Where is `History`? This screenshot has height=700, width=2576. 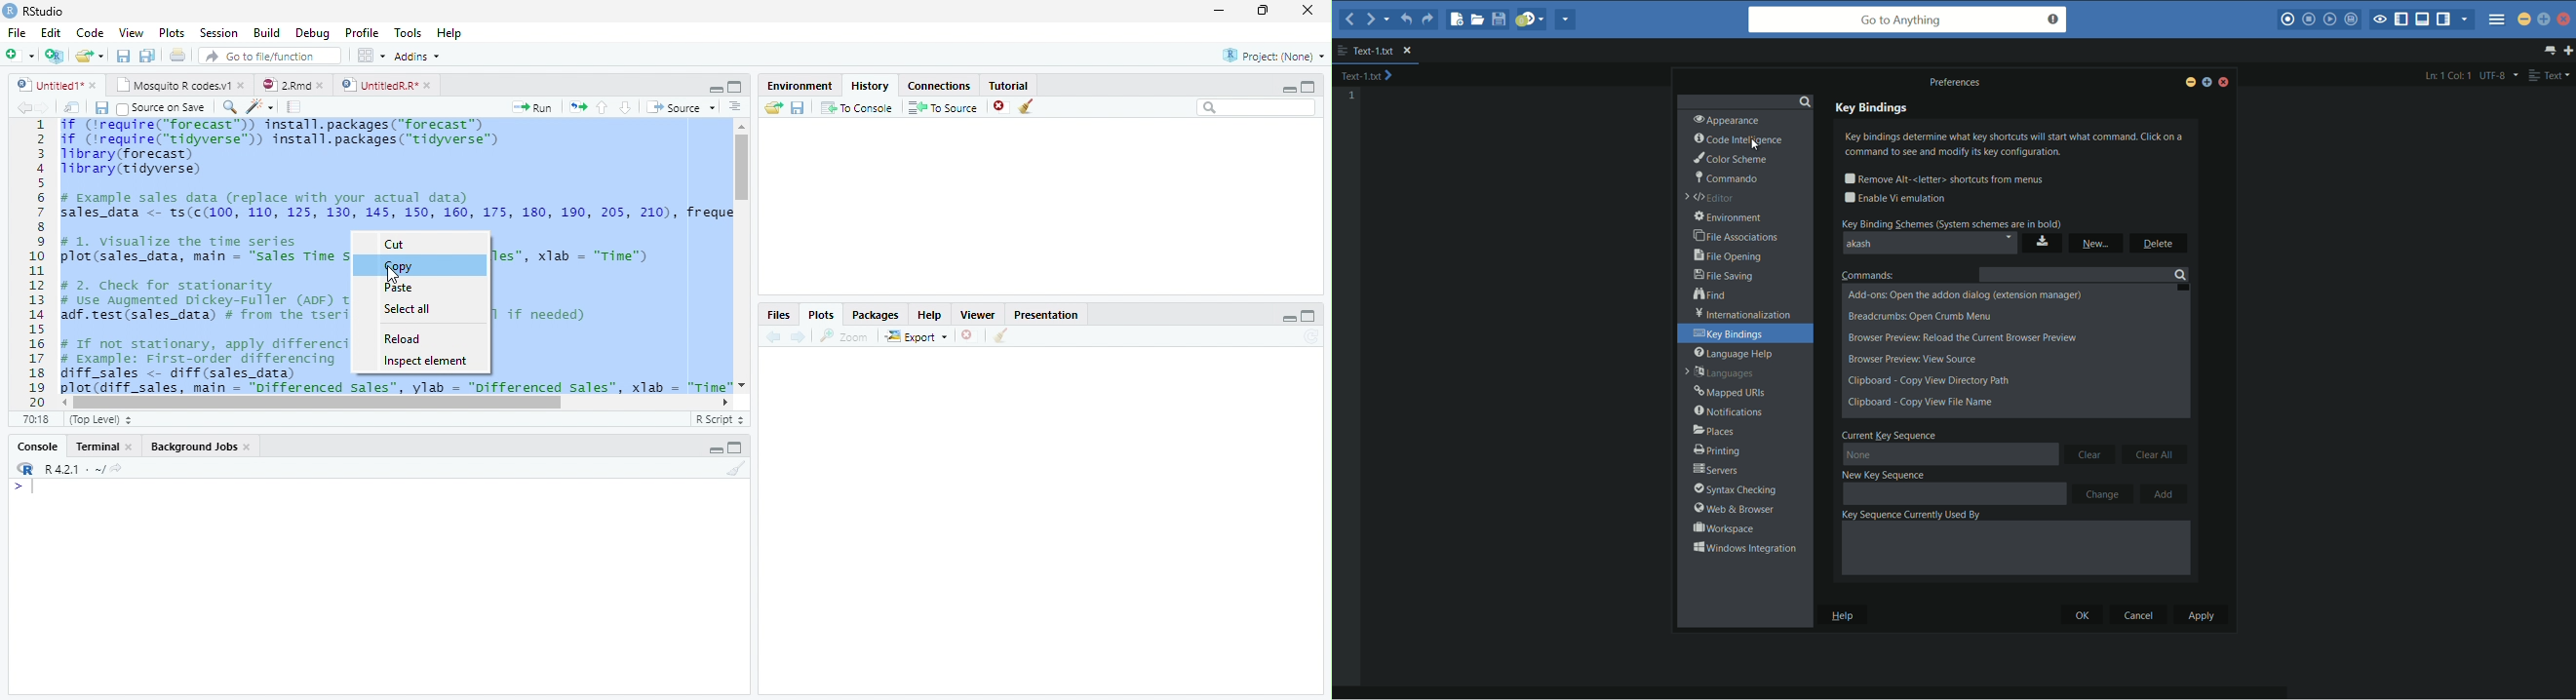 History is located at coordinates (871, 86).